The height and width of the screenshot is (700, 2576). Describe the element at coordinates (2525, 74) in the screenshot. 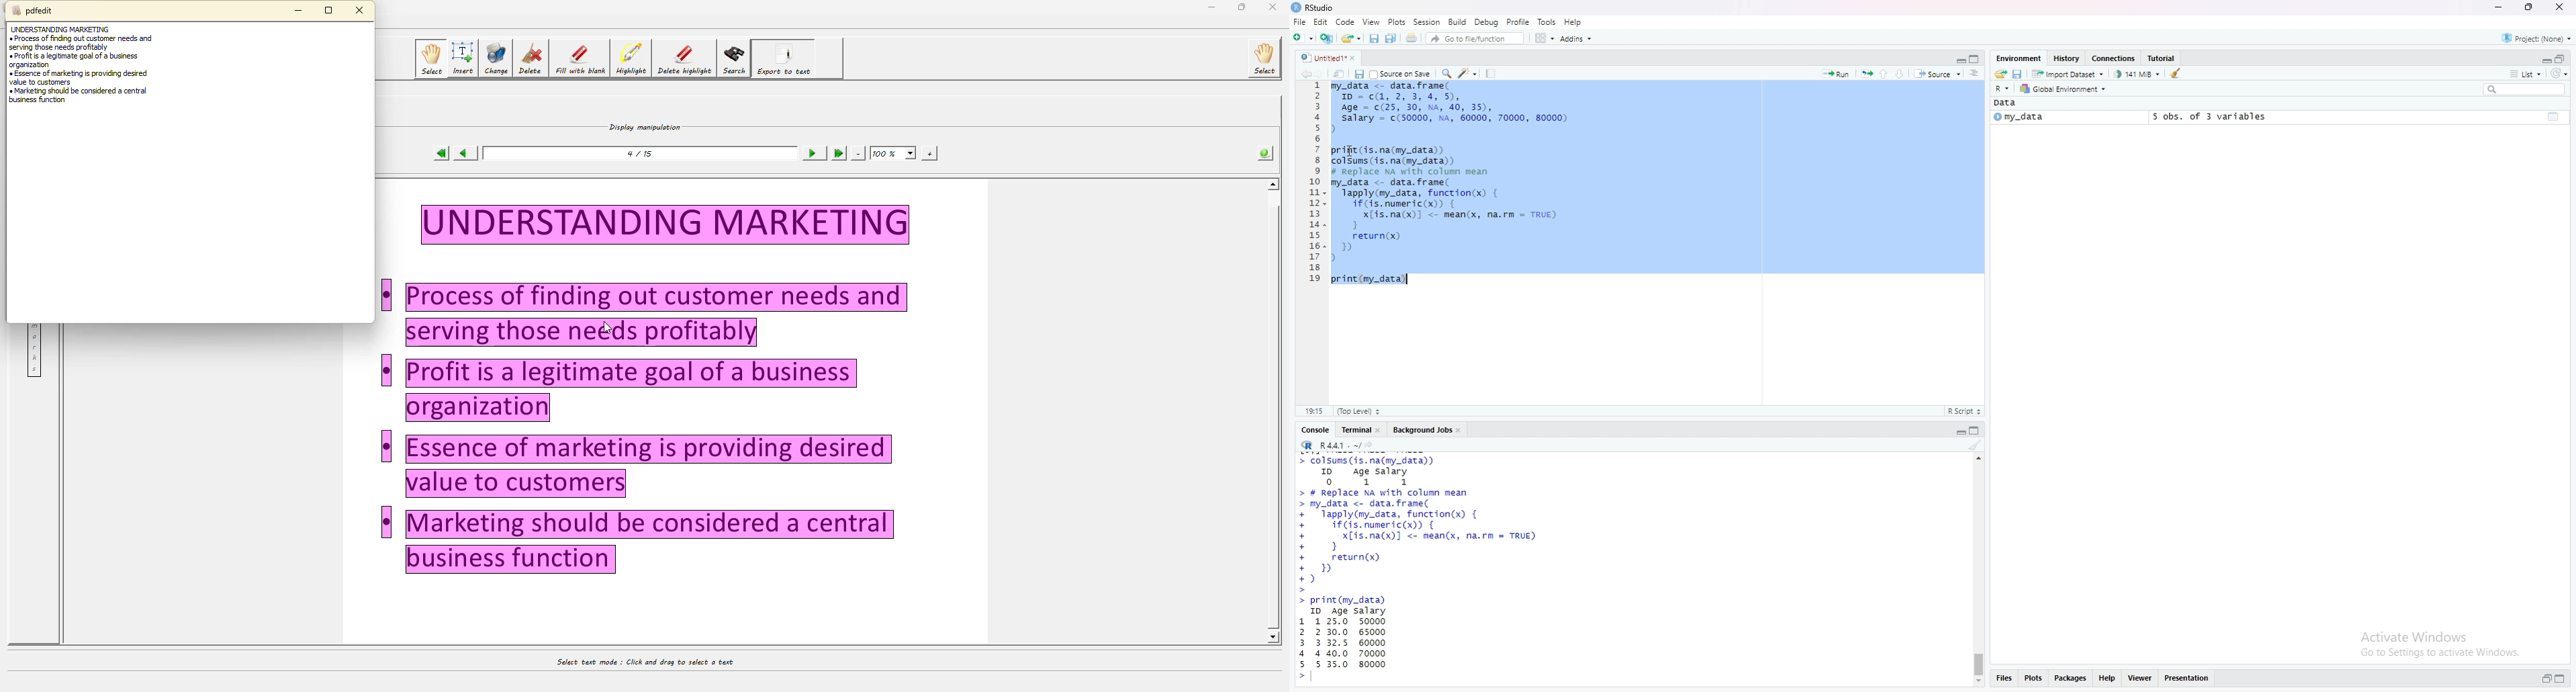

I see `list` at that location.